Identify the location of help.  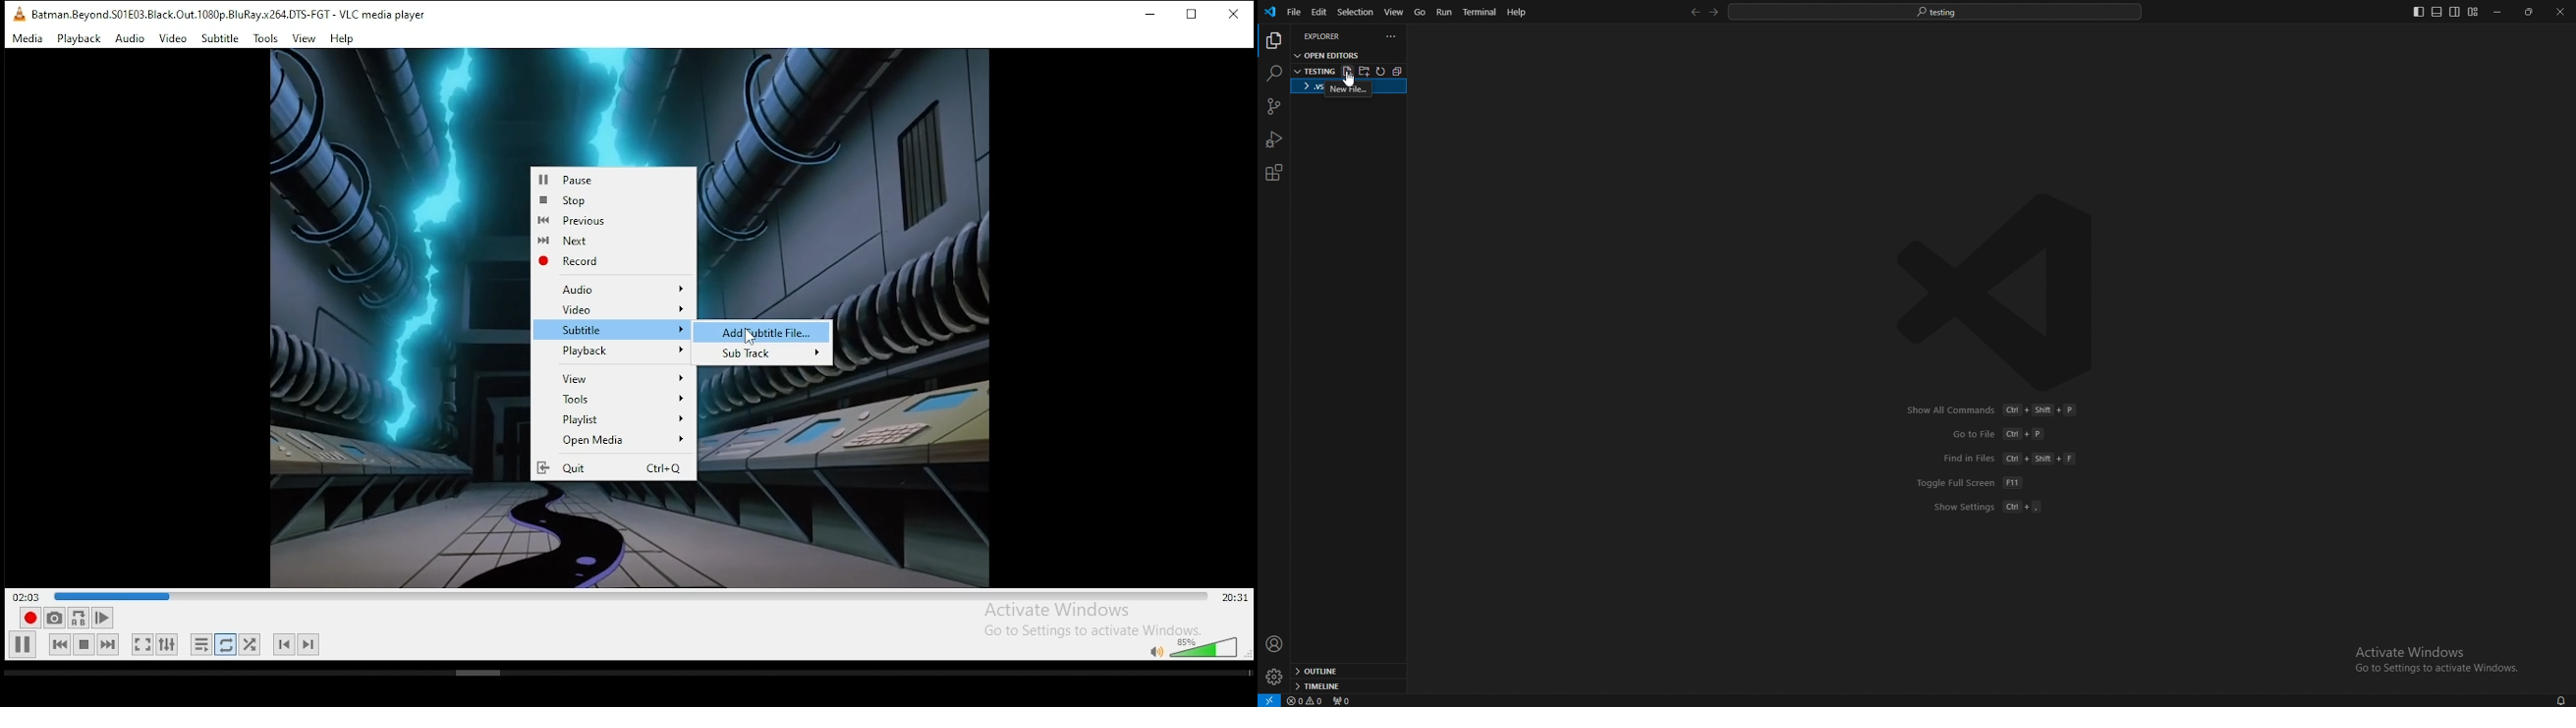
(343, 39).